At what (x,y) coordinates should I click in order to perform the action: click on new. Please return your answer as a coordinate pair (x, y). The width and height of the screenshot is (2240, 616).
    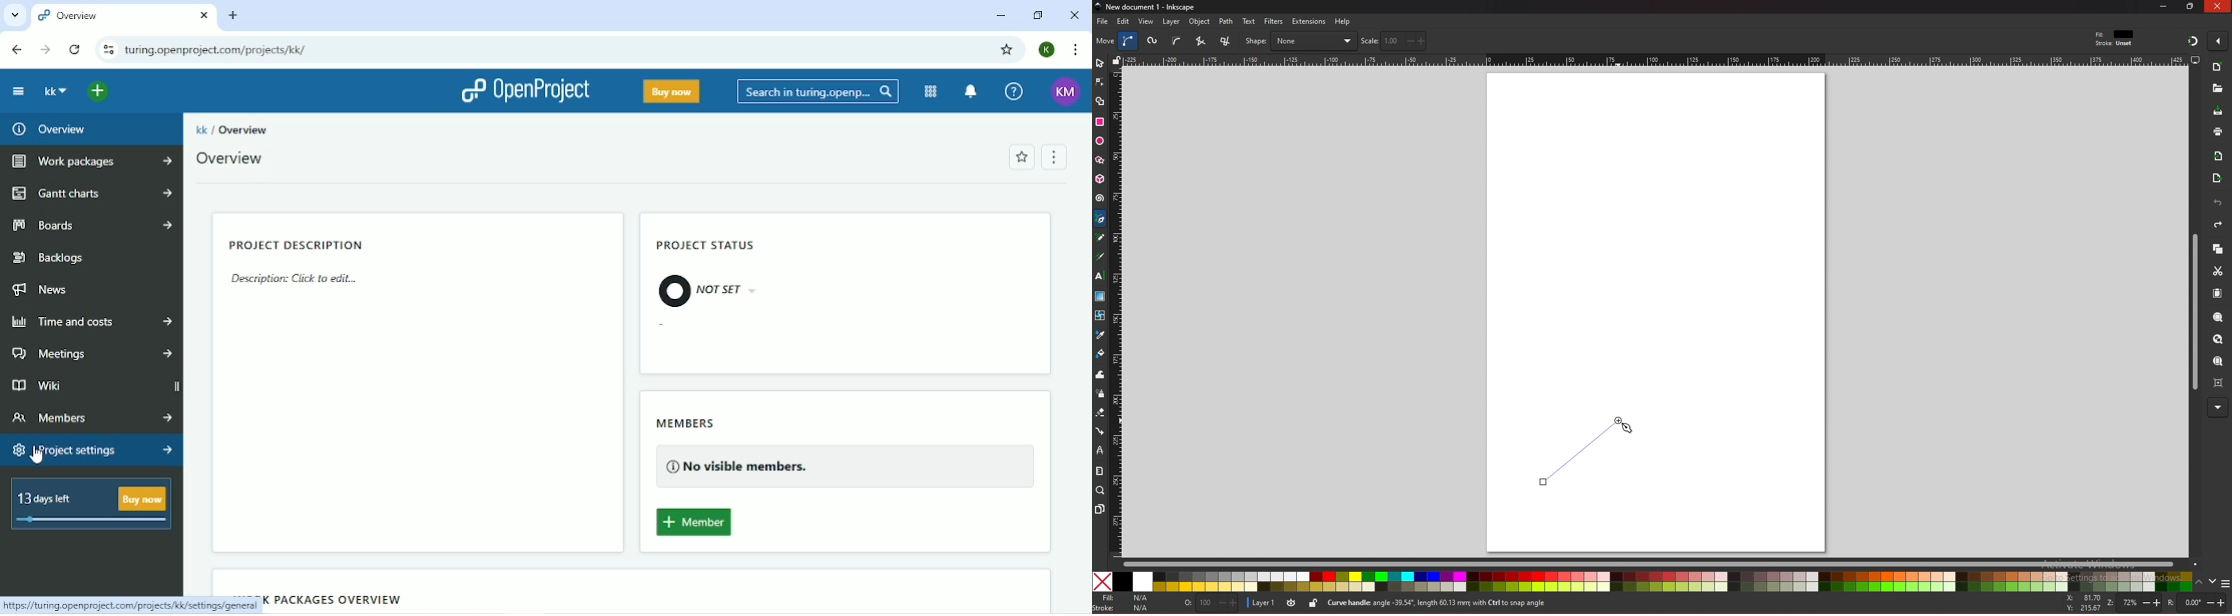
    Looking at the image, I should click on (2218, 68).